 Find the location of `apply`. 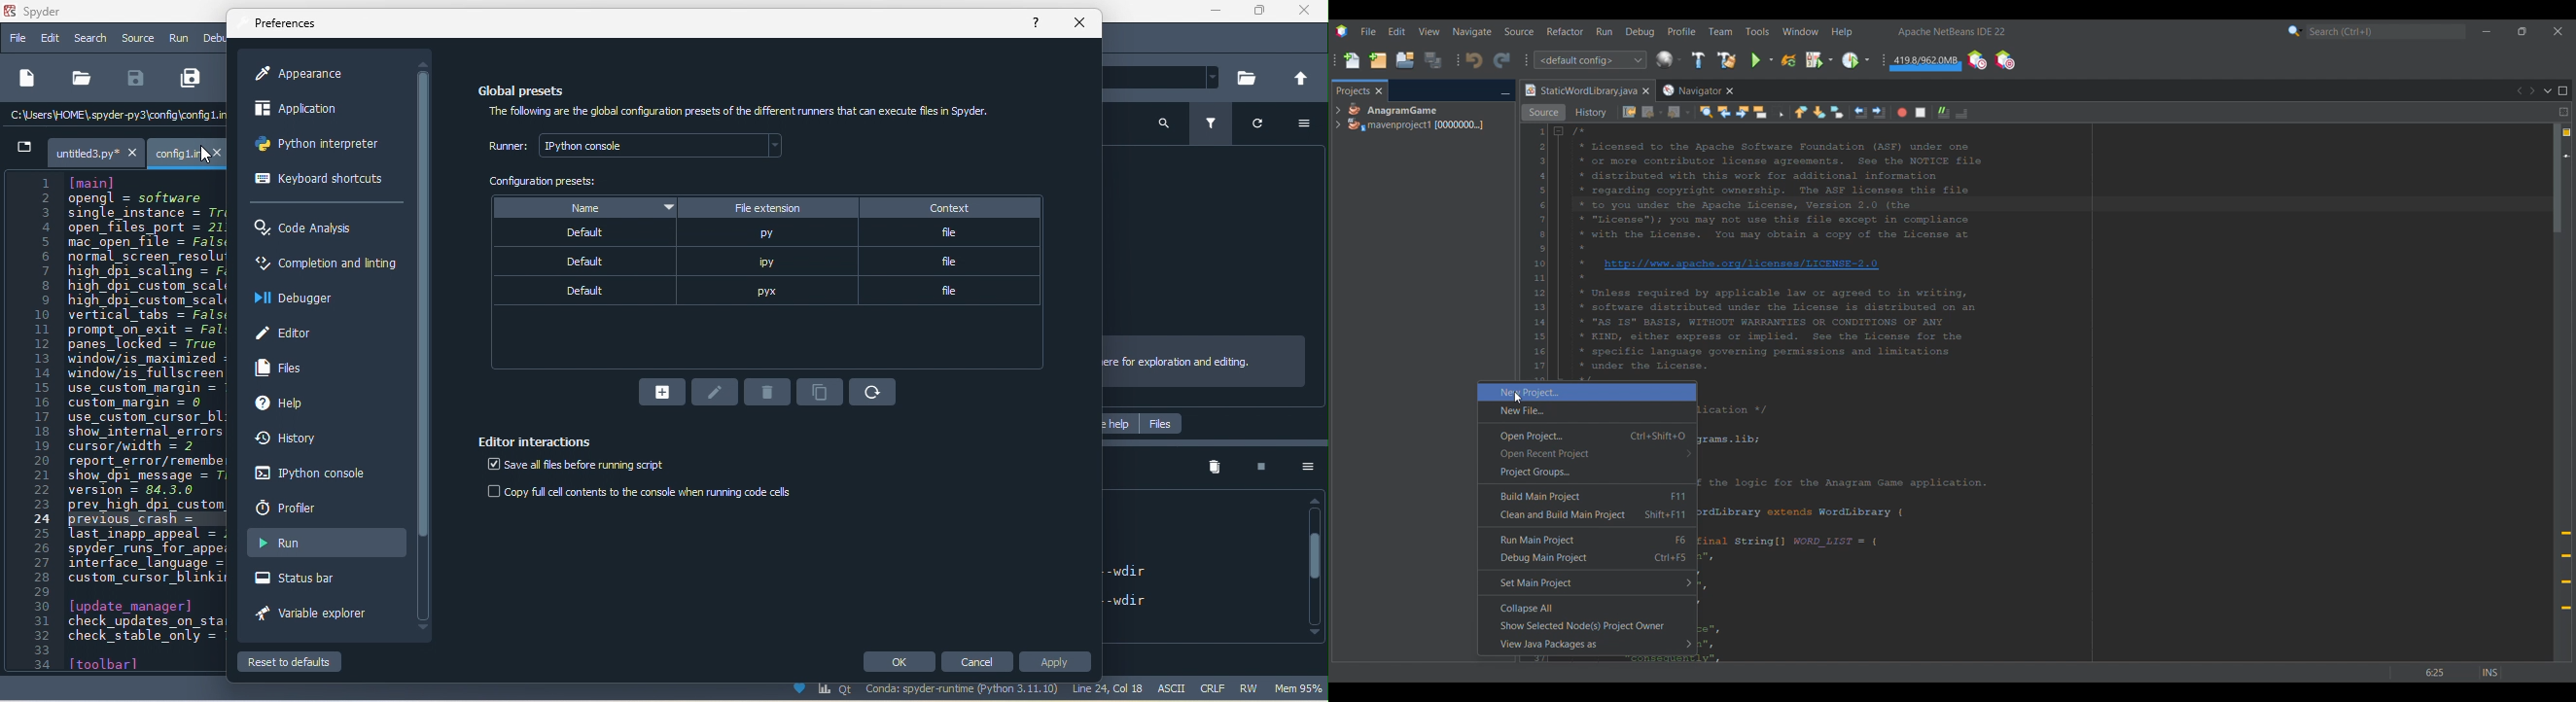

apply is located at coordinates (1055, 662).